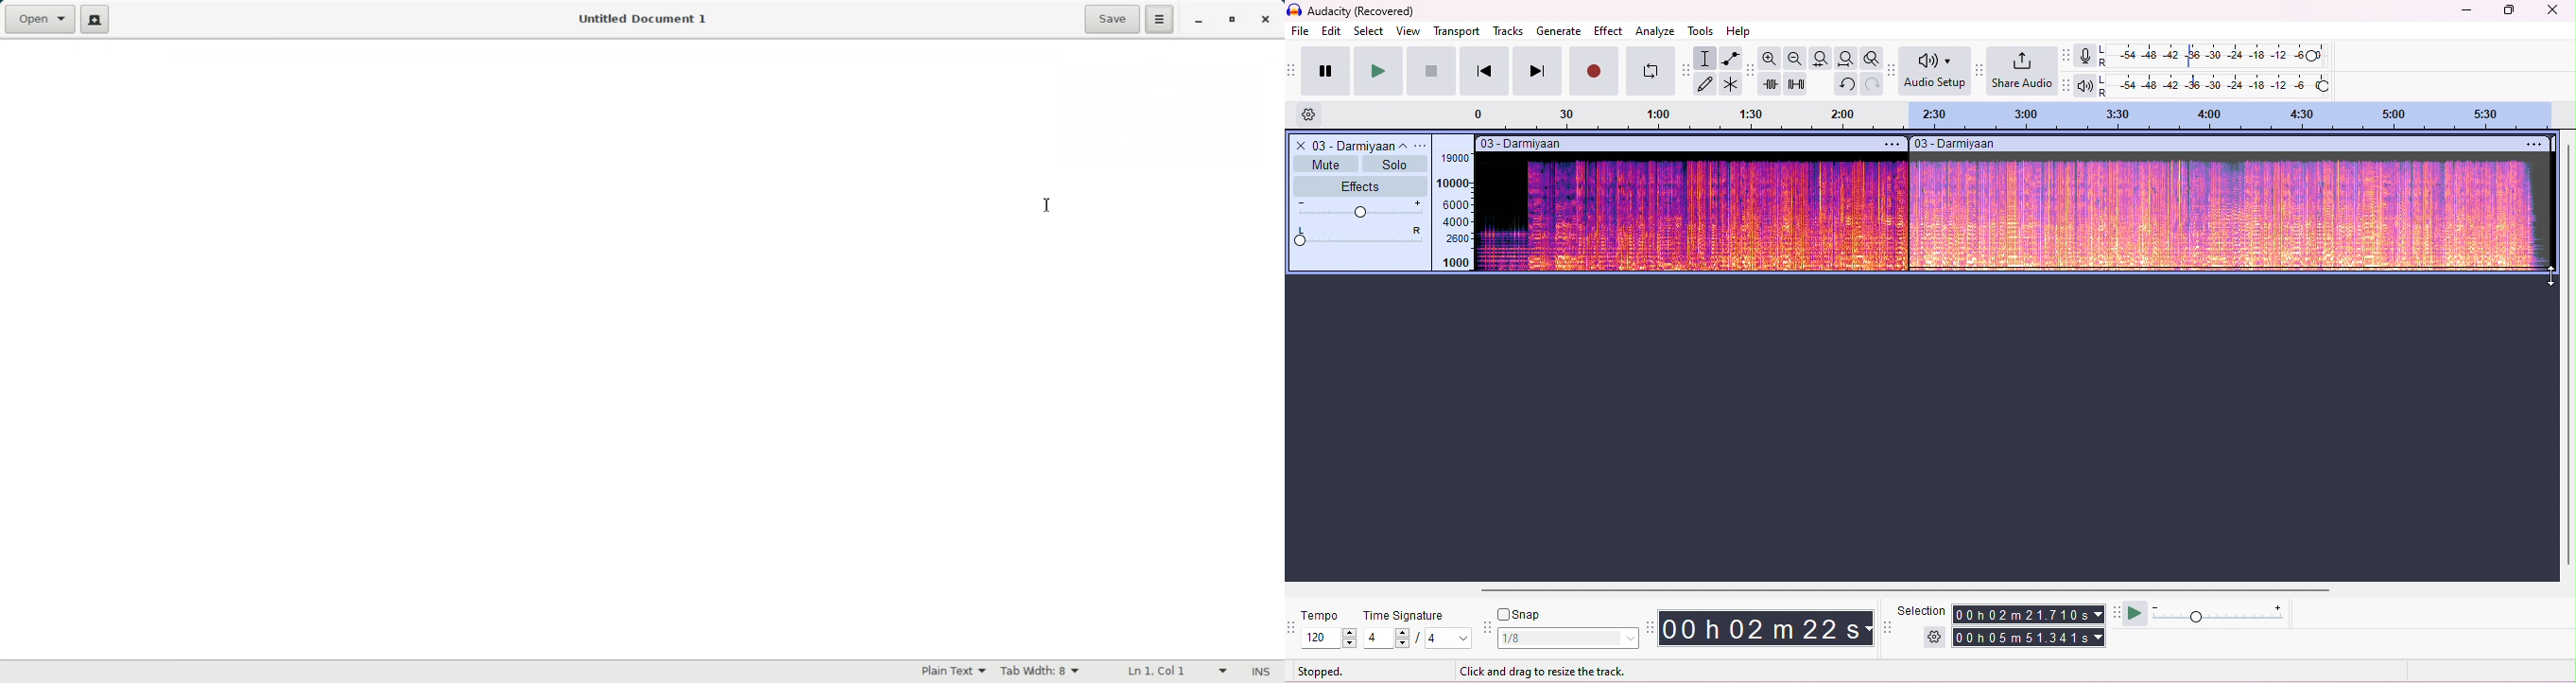  What do you see at coordinates (1361, 236) in the screenshot?
I see `pan` at bounding box center [1361, 236].